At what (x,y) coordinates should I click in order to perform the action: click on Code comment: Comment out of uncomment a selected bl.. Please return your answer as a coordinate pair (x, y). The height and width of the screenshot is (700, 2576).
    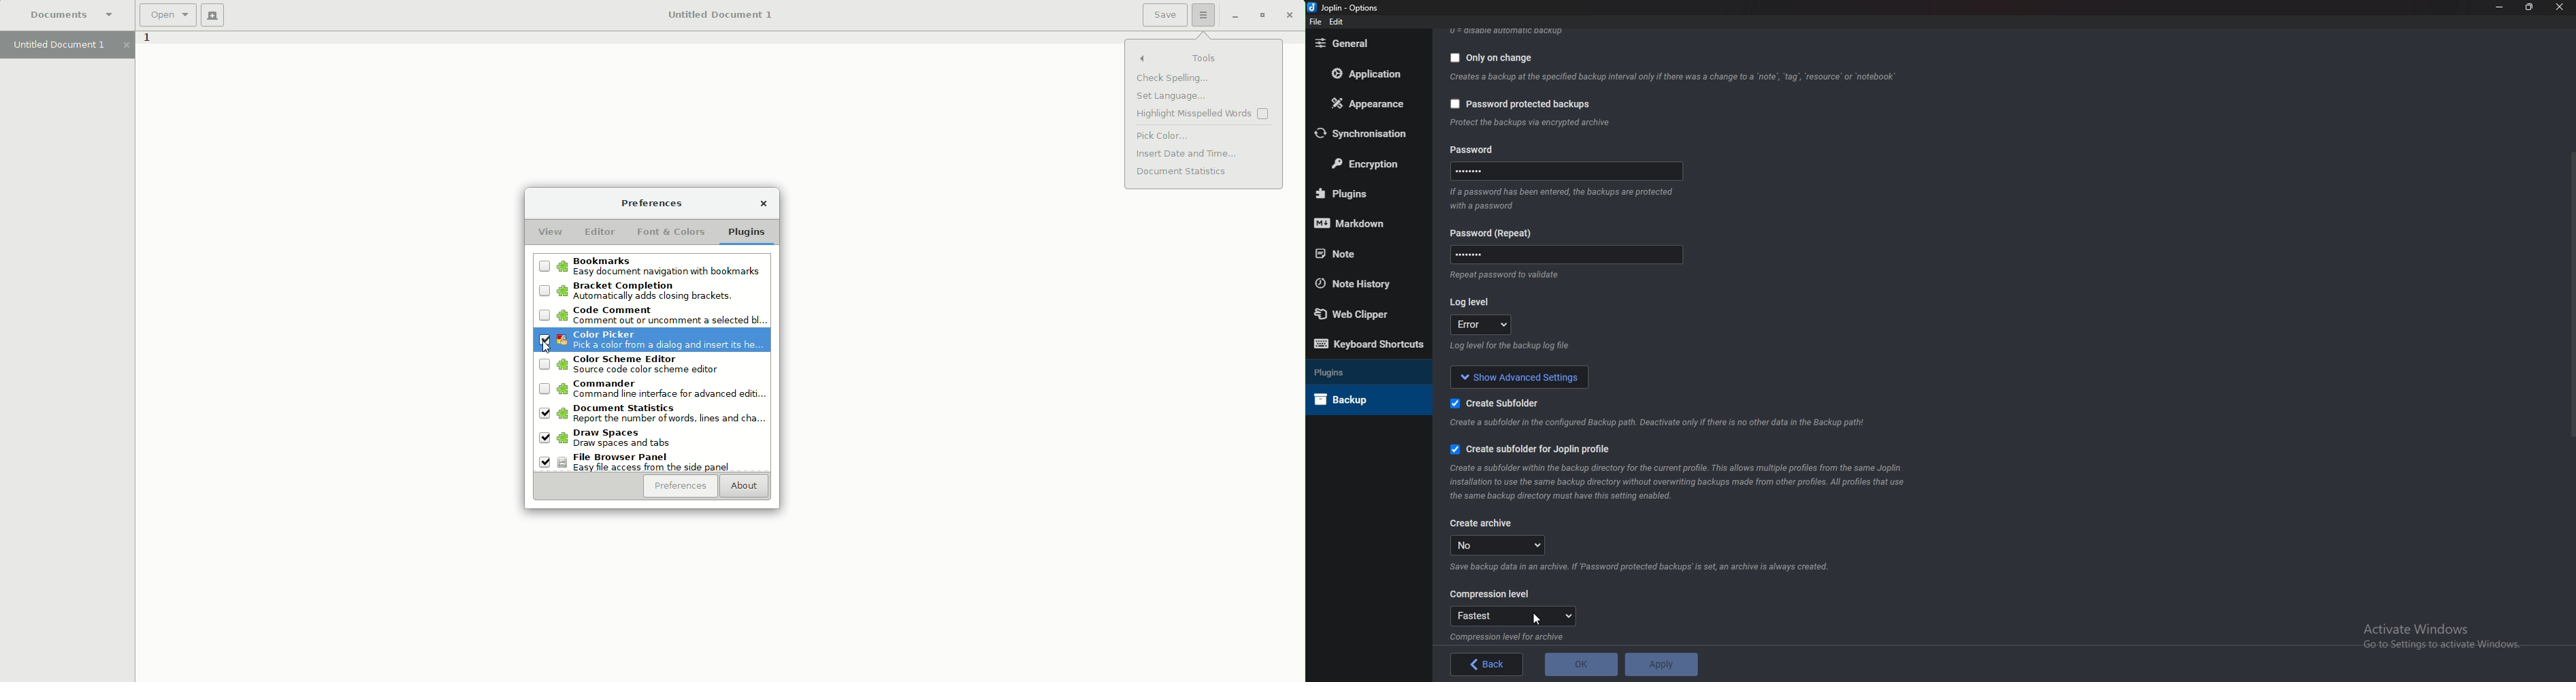
    Looking at the image, I should click on (651, 318).